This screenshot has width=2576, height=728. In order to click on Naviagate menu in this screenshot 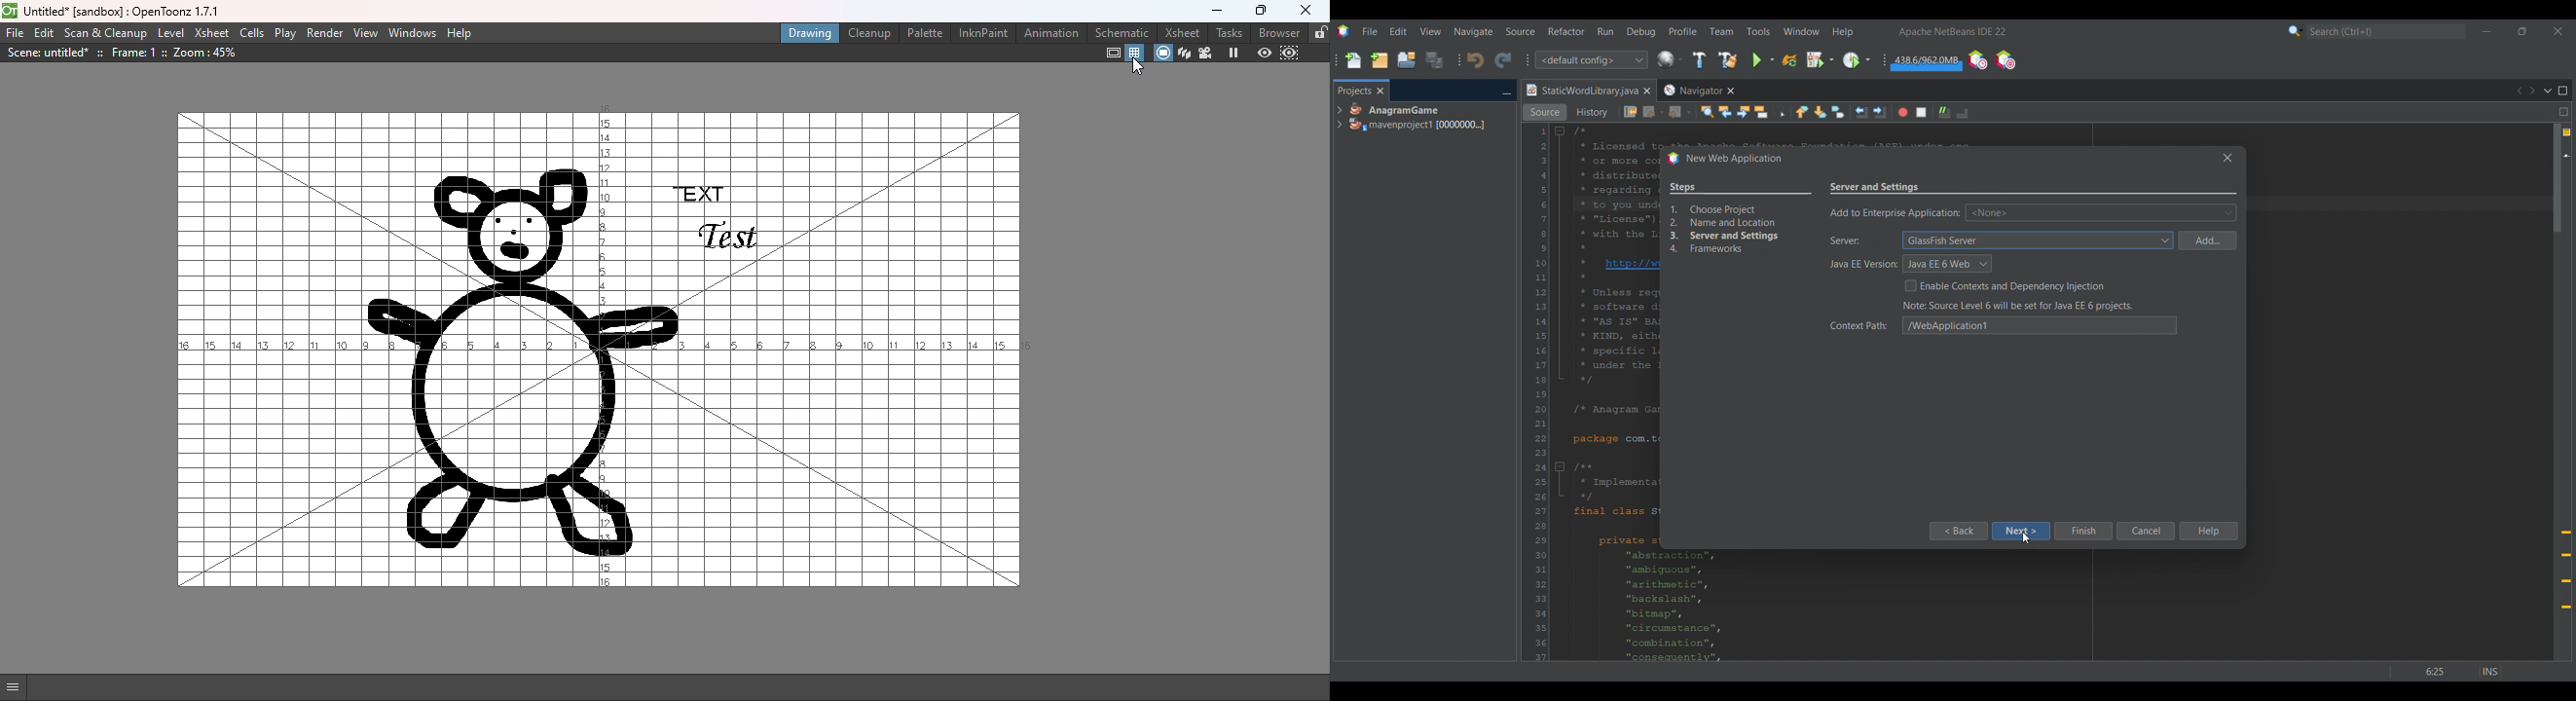, I will do `click(1473, 32)`.